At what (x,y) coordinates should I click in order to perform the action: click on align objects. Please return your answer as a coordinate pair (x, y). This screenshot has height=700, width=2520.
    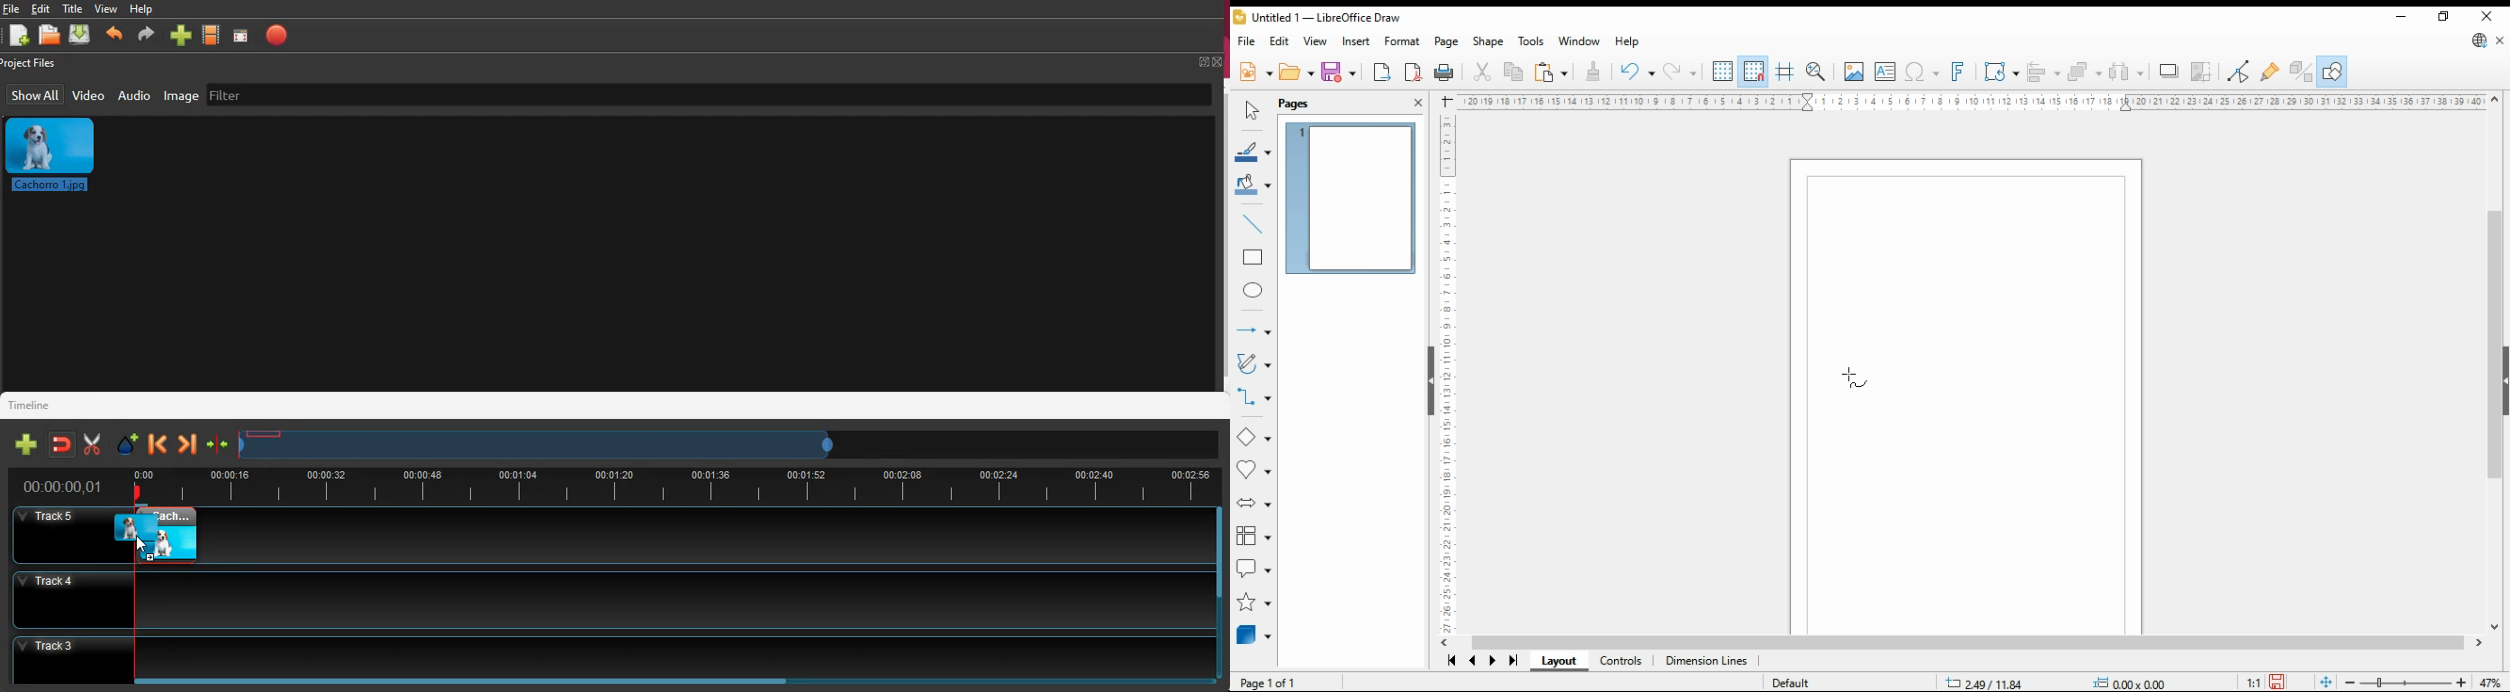
    Looking at the image, I should click on (2044, 72).